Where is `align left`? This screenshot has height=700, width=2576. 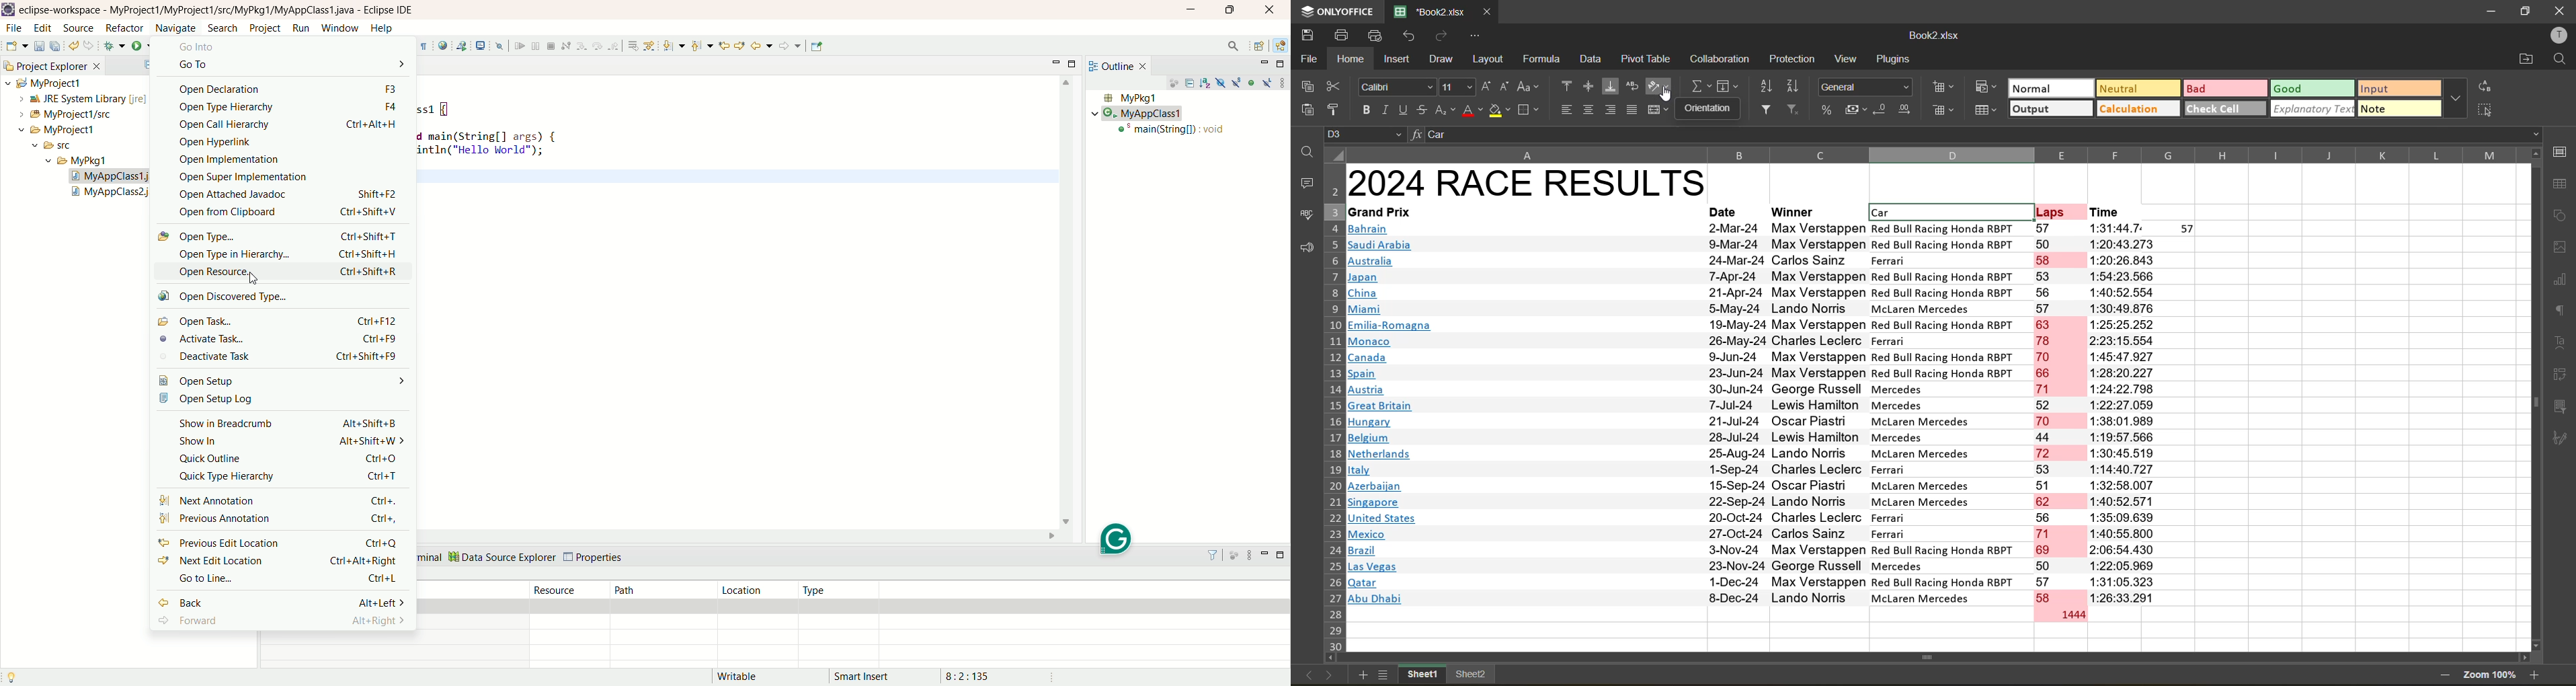
align left is located at coordinates (1567, 109).